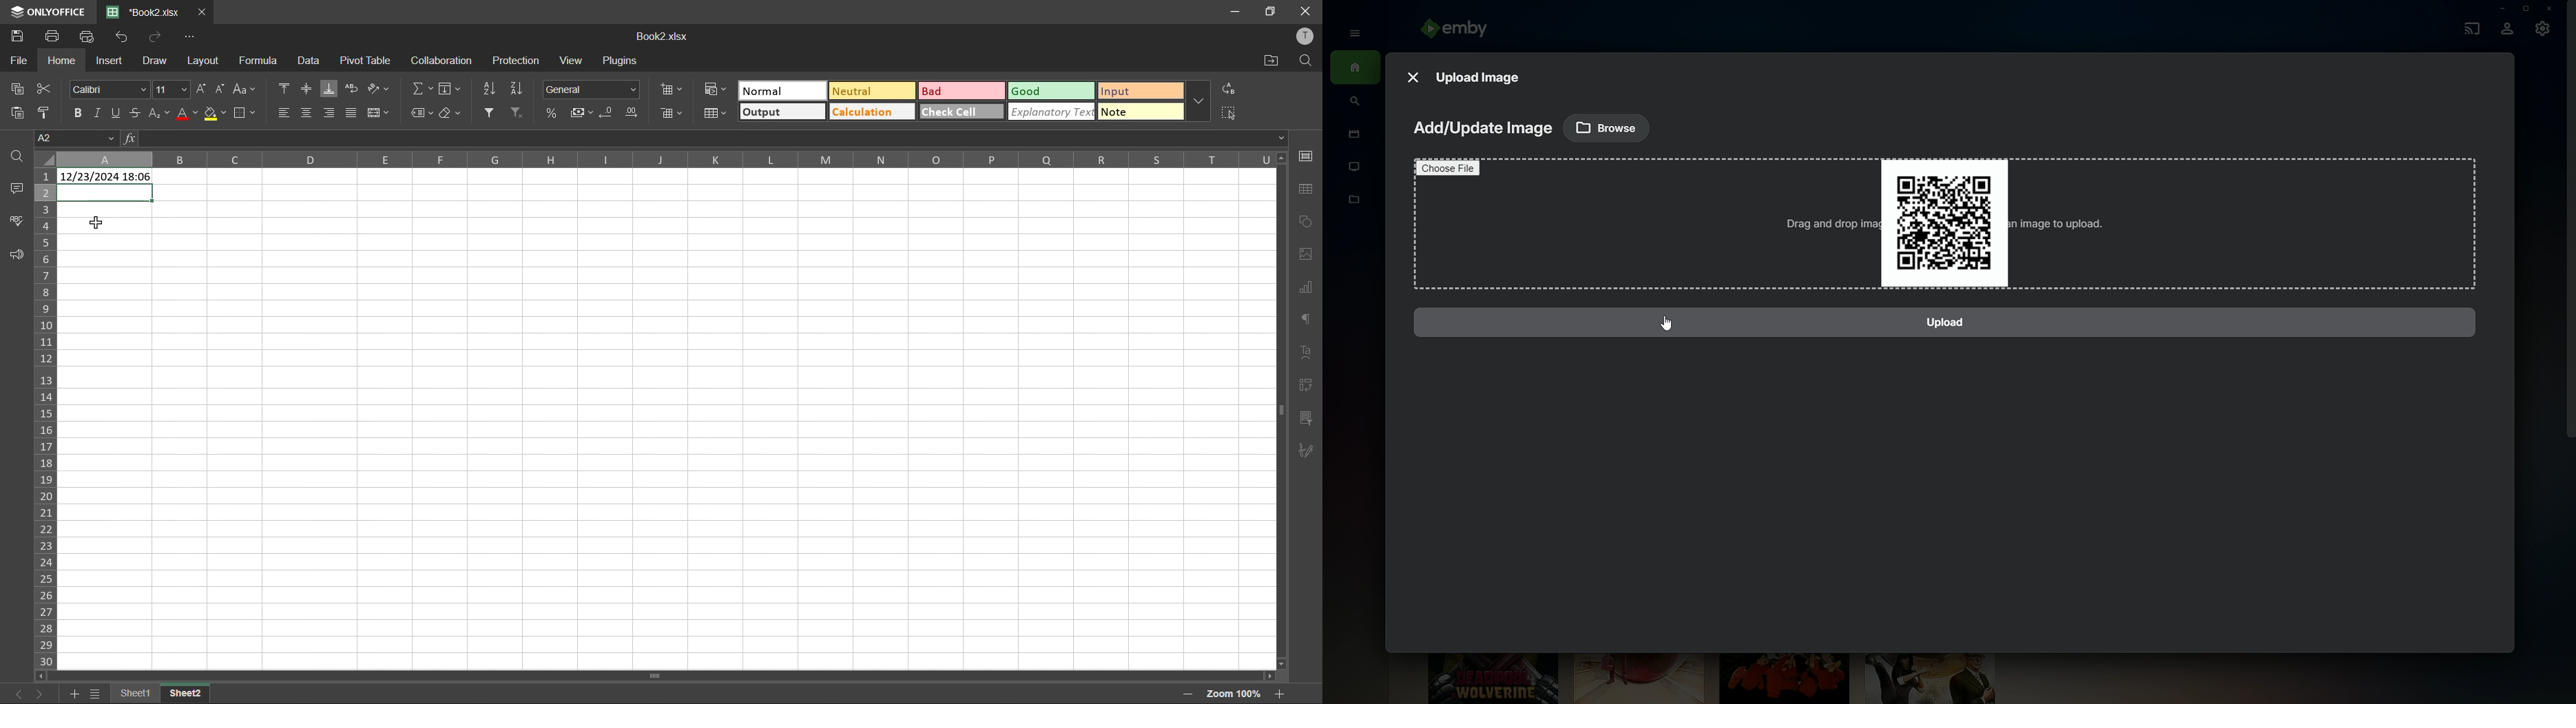 Image resolution: width=2576 pixels, height=728 pixels. I want to click on draw, so click(154, 63).